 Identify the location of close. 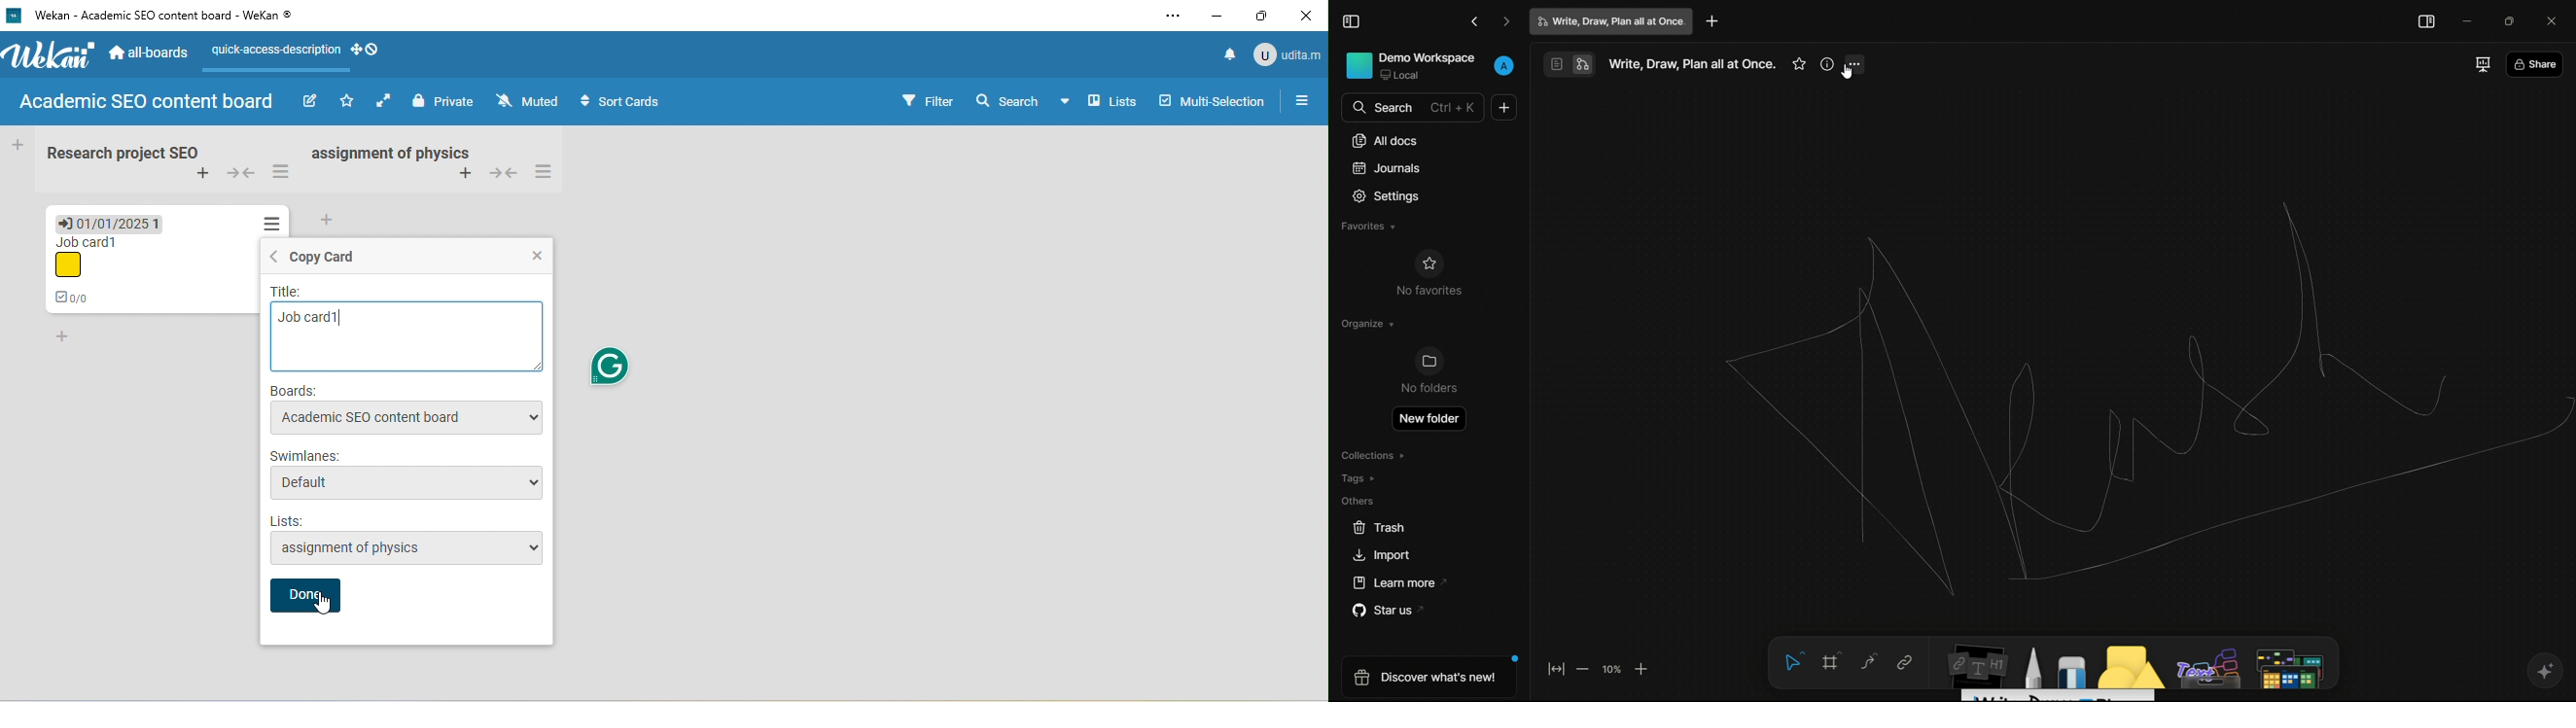
(530, 256).